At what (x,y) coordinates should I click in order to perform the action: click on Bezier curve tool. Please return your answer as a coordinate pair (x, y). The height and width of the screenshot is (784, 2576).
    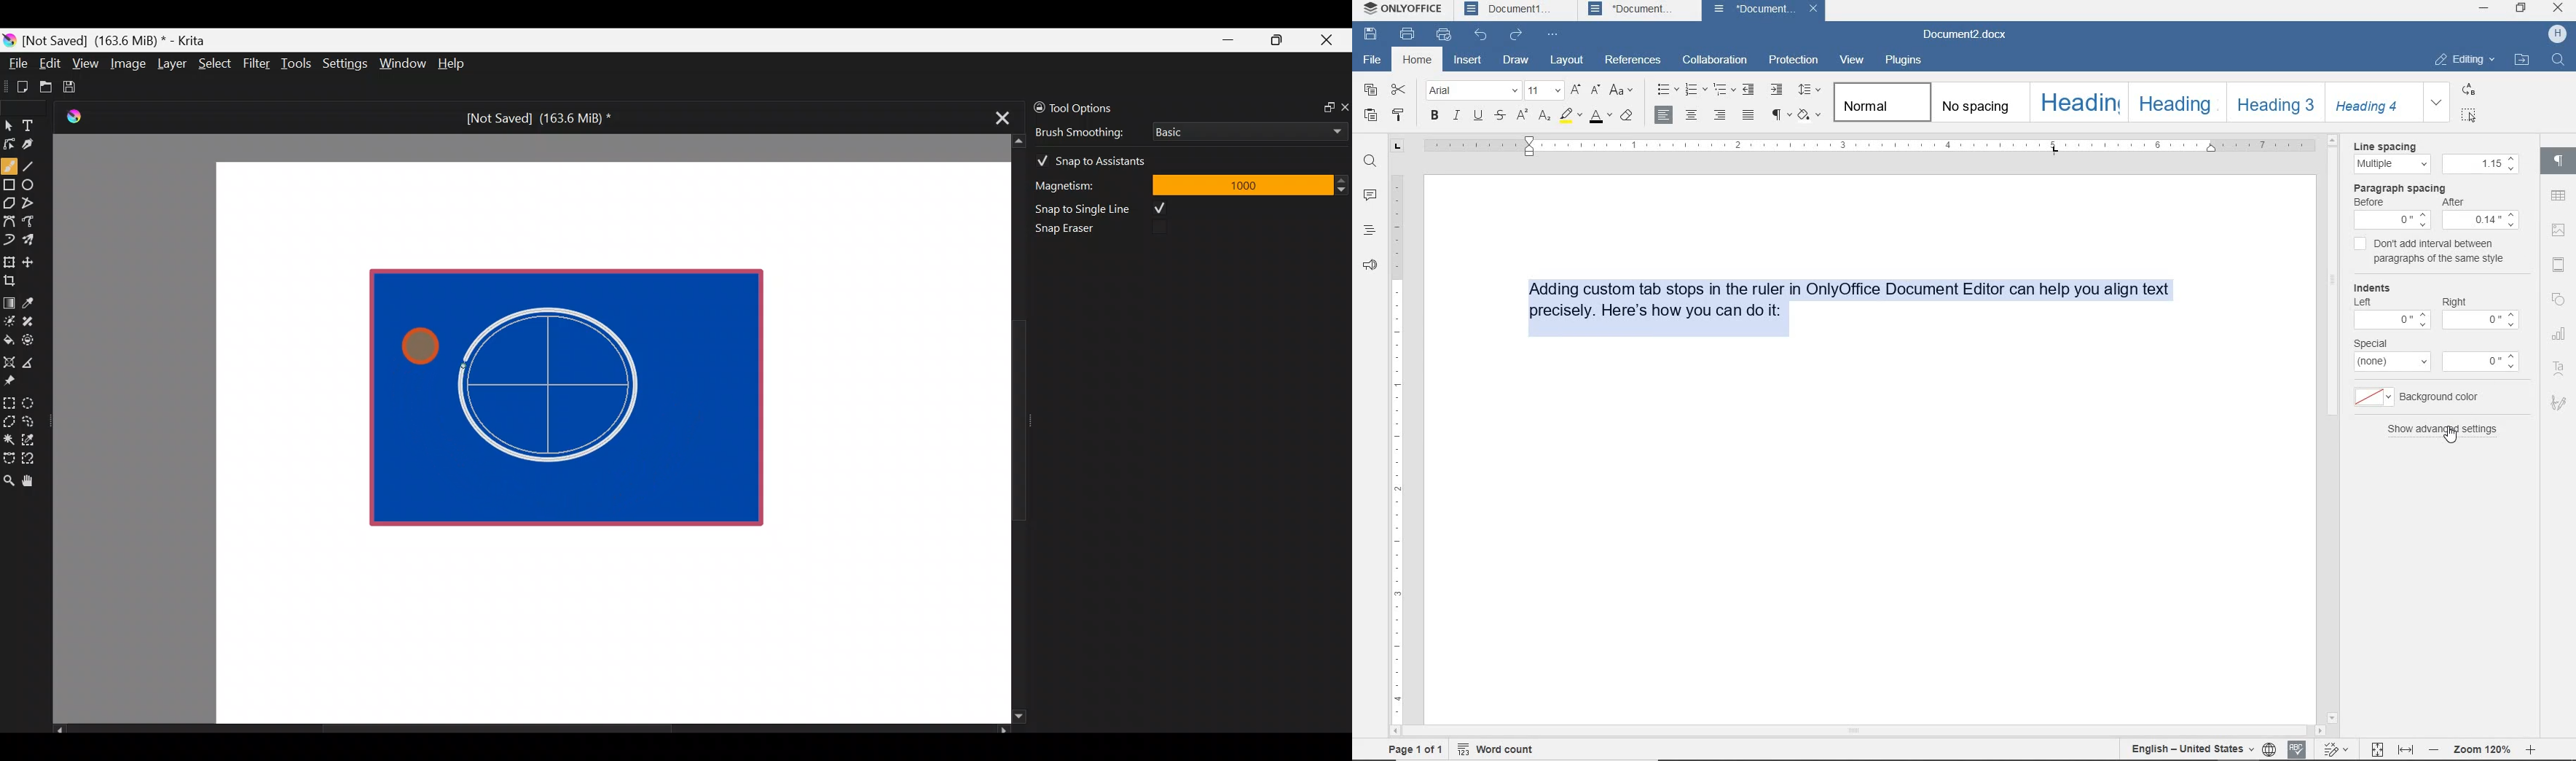
    Looking at the image, I should click on (8, 223).